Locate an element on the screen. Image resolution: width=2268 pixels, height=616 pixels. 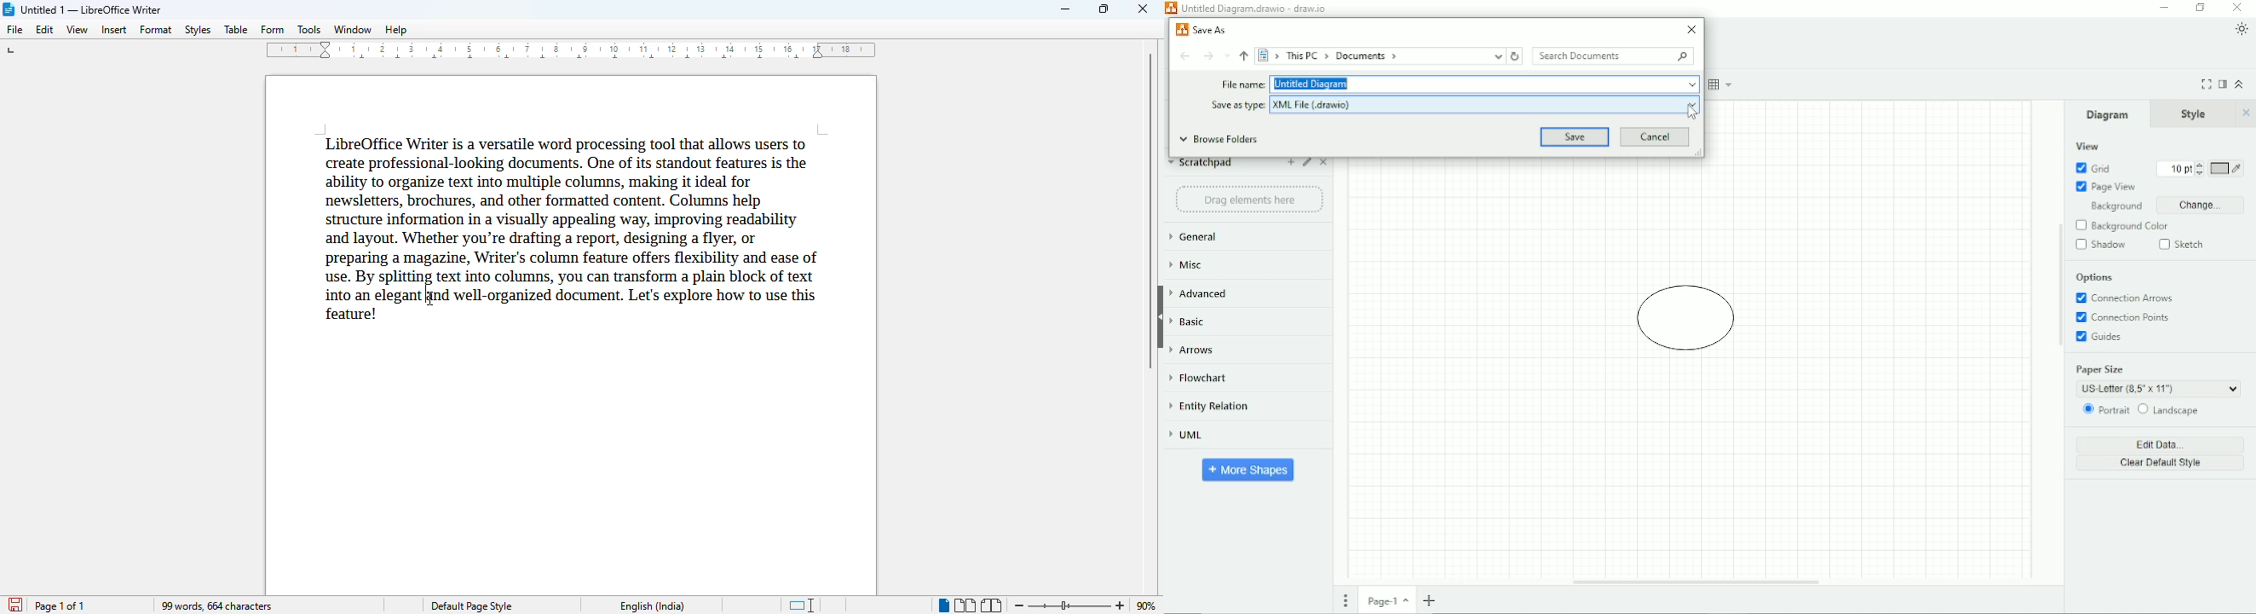
Guides is located at coordinates (2100, 337).